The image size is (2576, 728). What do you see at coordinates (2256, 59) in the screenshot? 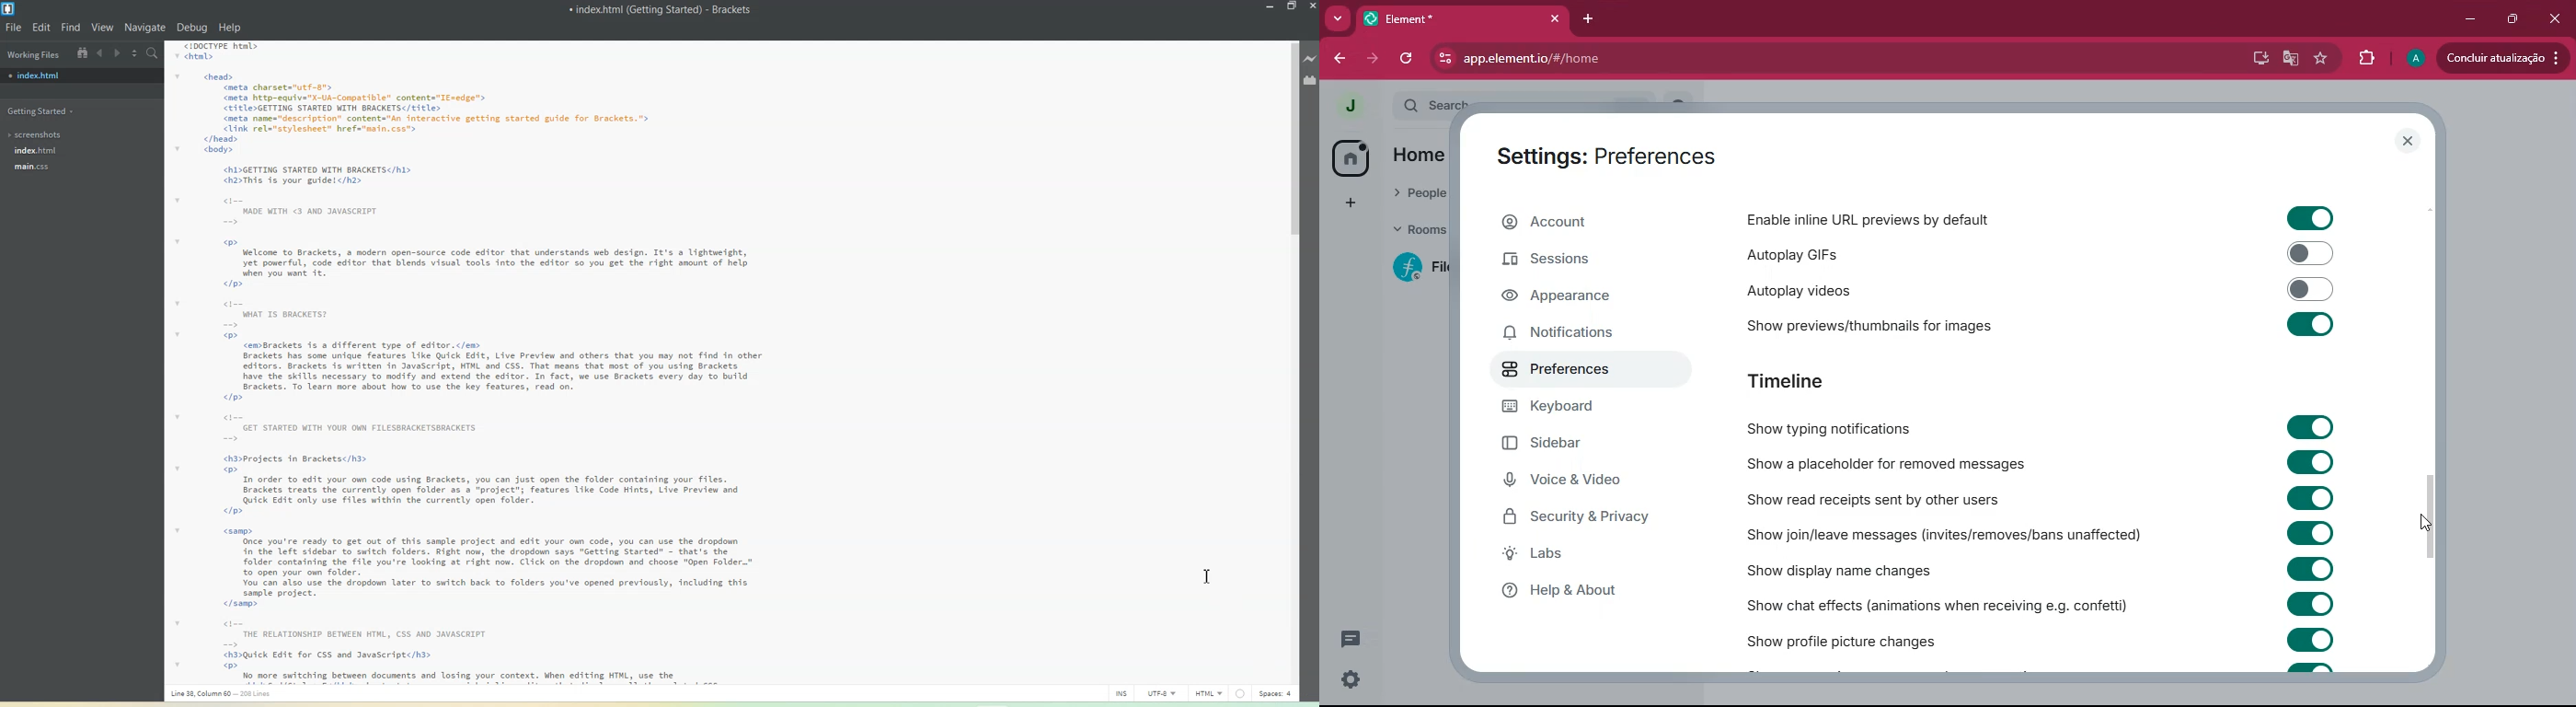
I see `desktop` at bounding box center [2256, 59].